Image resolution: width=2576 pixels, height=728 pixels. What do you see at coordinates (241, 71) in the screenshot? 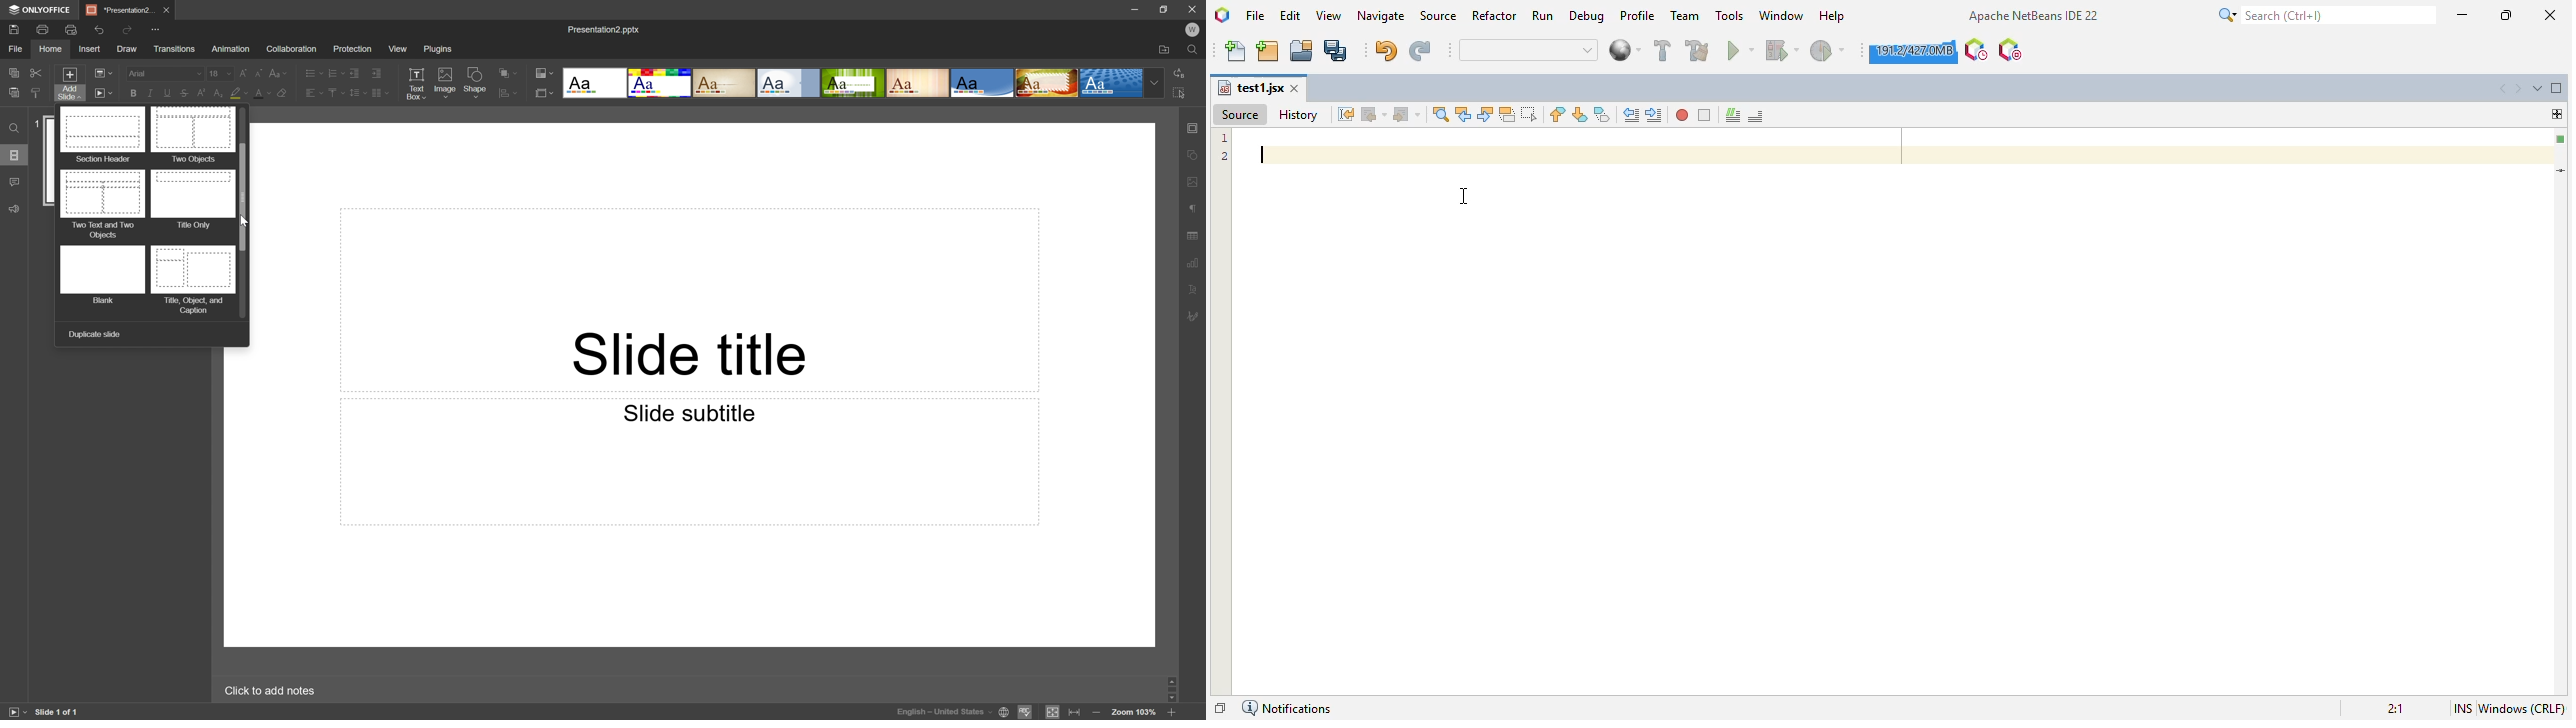
I see `Increment font size` at bounding box center [241, 71].